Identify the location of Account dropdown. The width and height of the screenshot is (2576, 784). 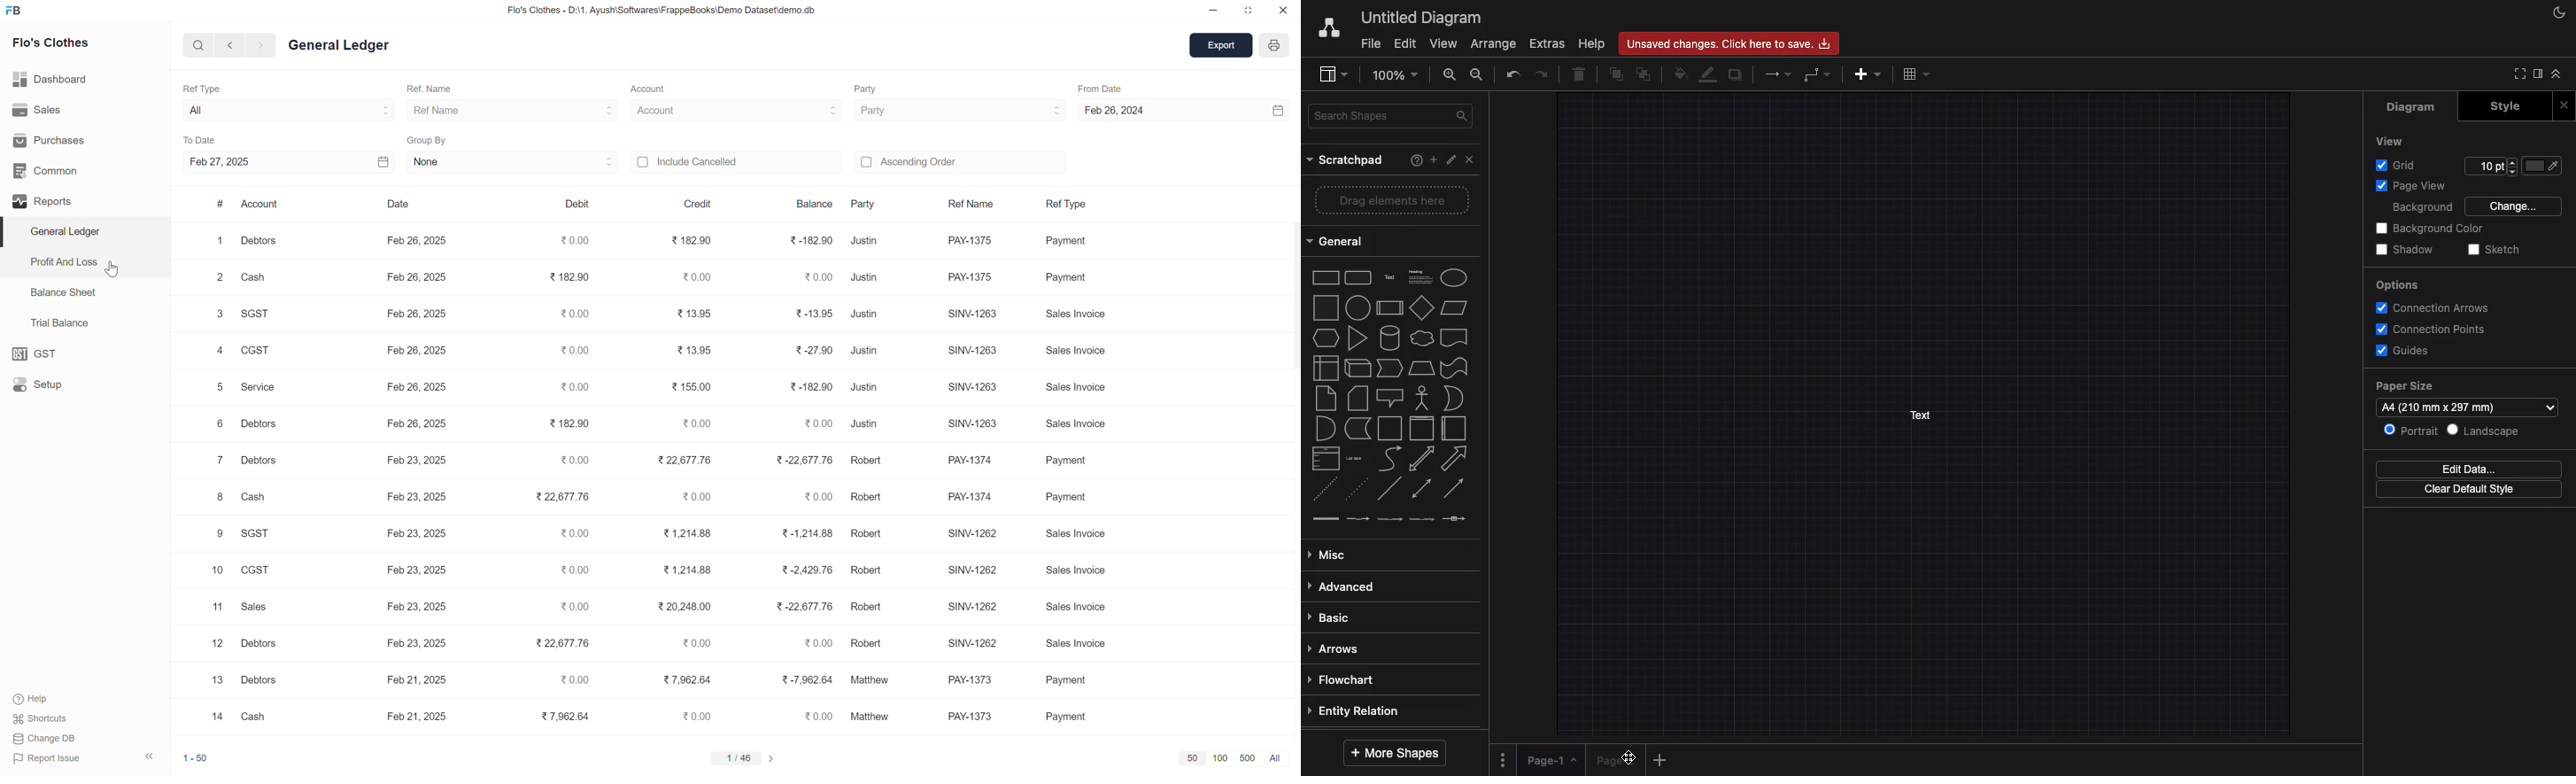
(803, 111).